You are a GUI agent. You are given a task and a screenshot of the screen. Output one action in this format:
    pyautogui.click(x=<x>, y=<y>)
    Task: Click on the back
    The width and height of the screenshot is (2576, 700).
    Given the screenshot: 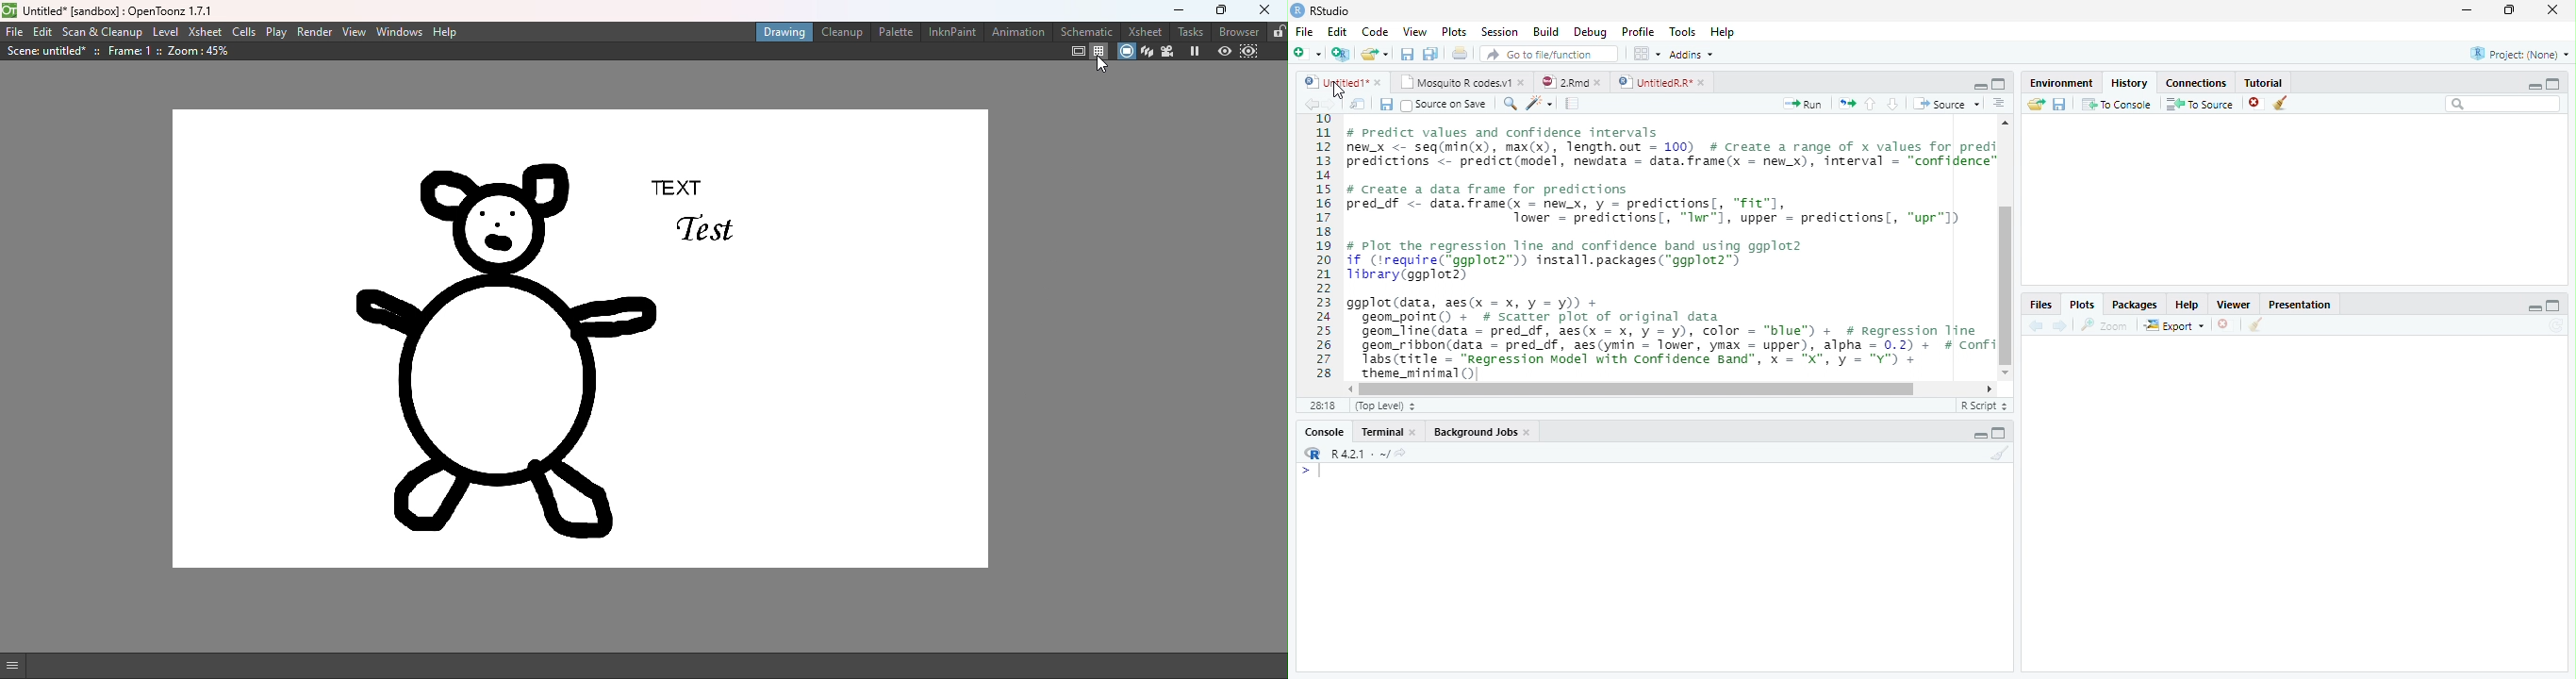 What is the action you would take?
    pyautogui.click(x=1309, y=105)
    